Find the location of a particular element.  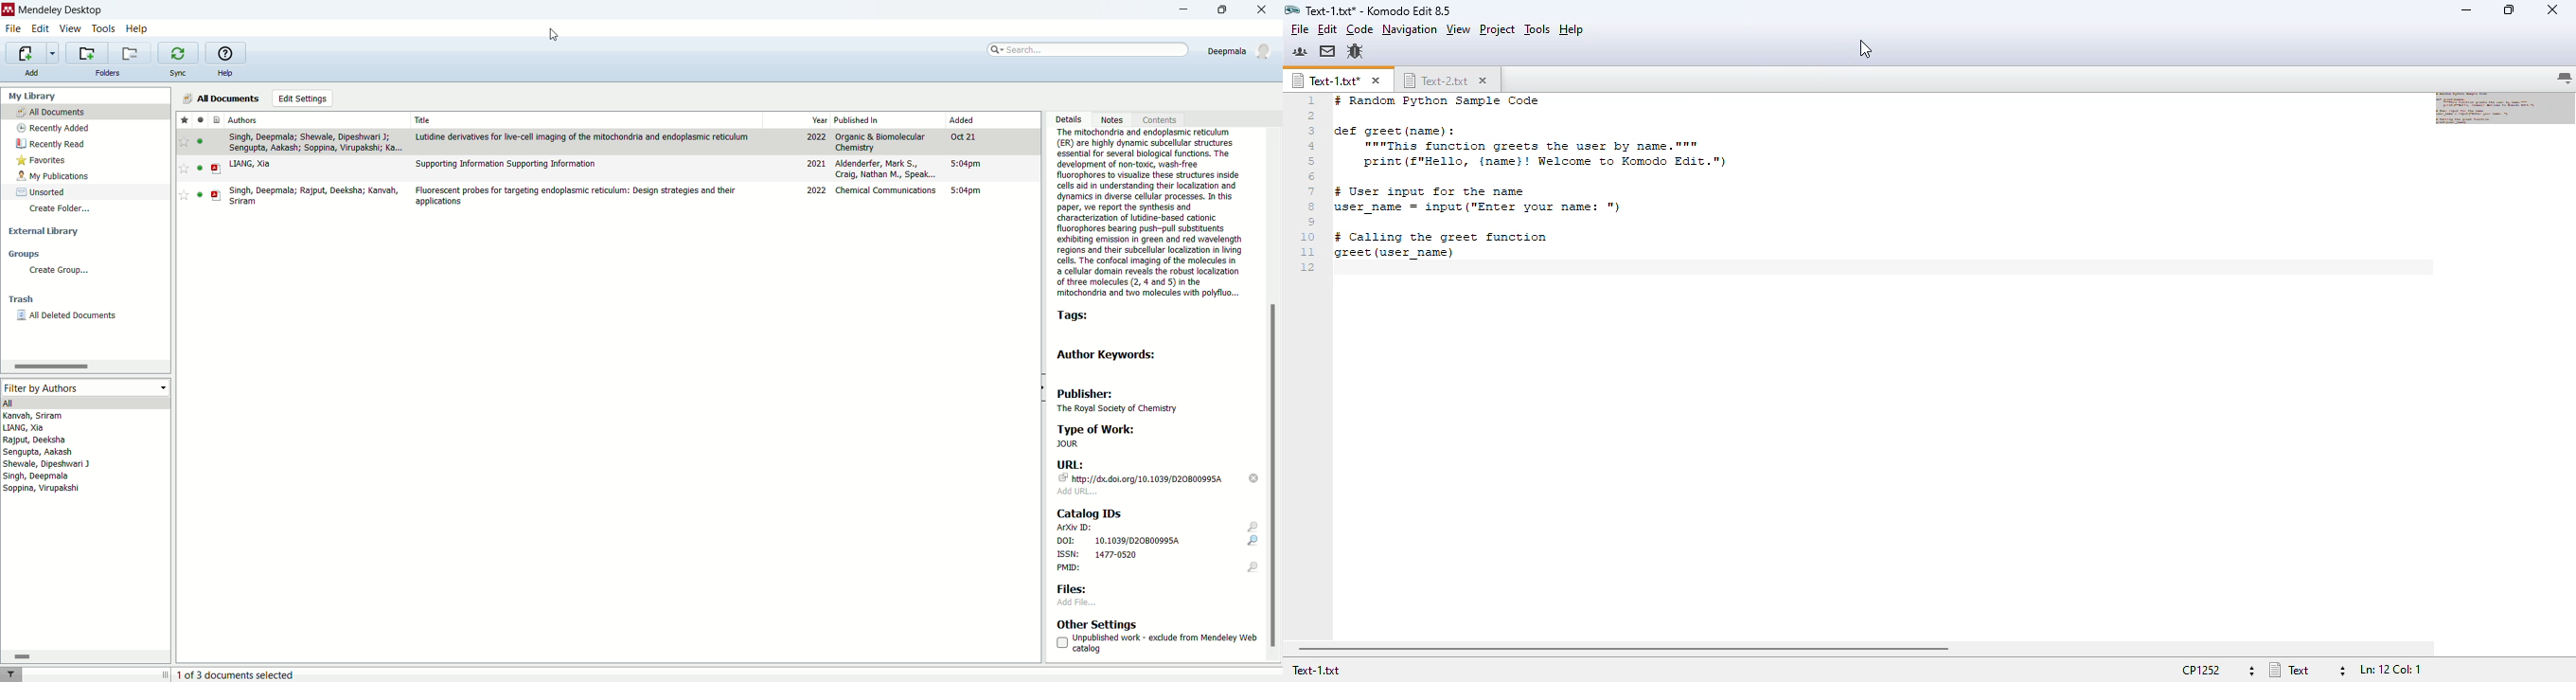

all documents is located at coordinates (219, 98).